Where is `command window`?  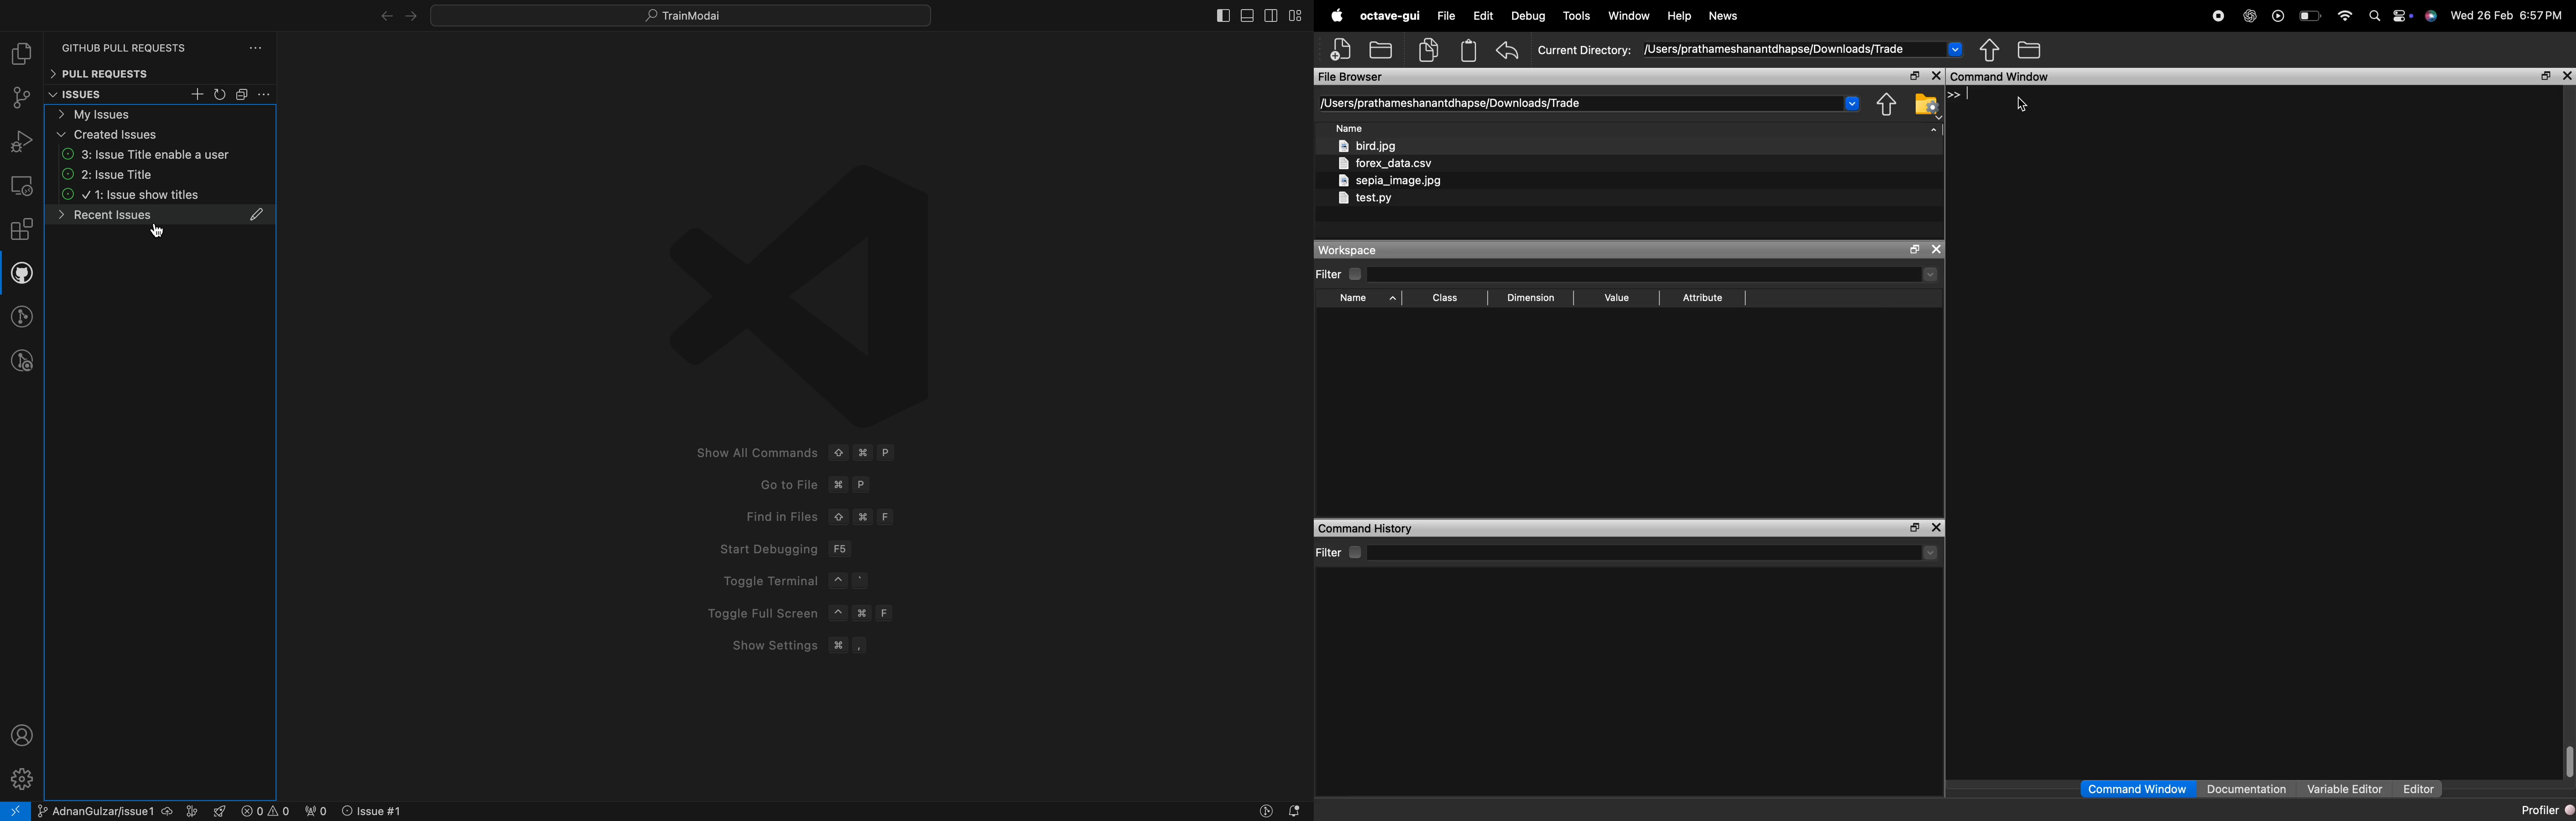
command window is located at coordinates (2137, 789).